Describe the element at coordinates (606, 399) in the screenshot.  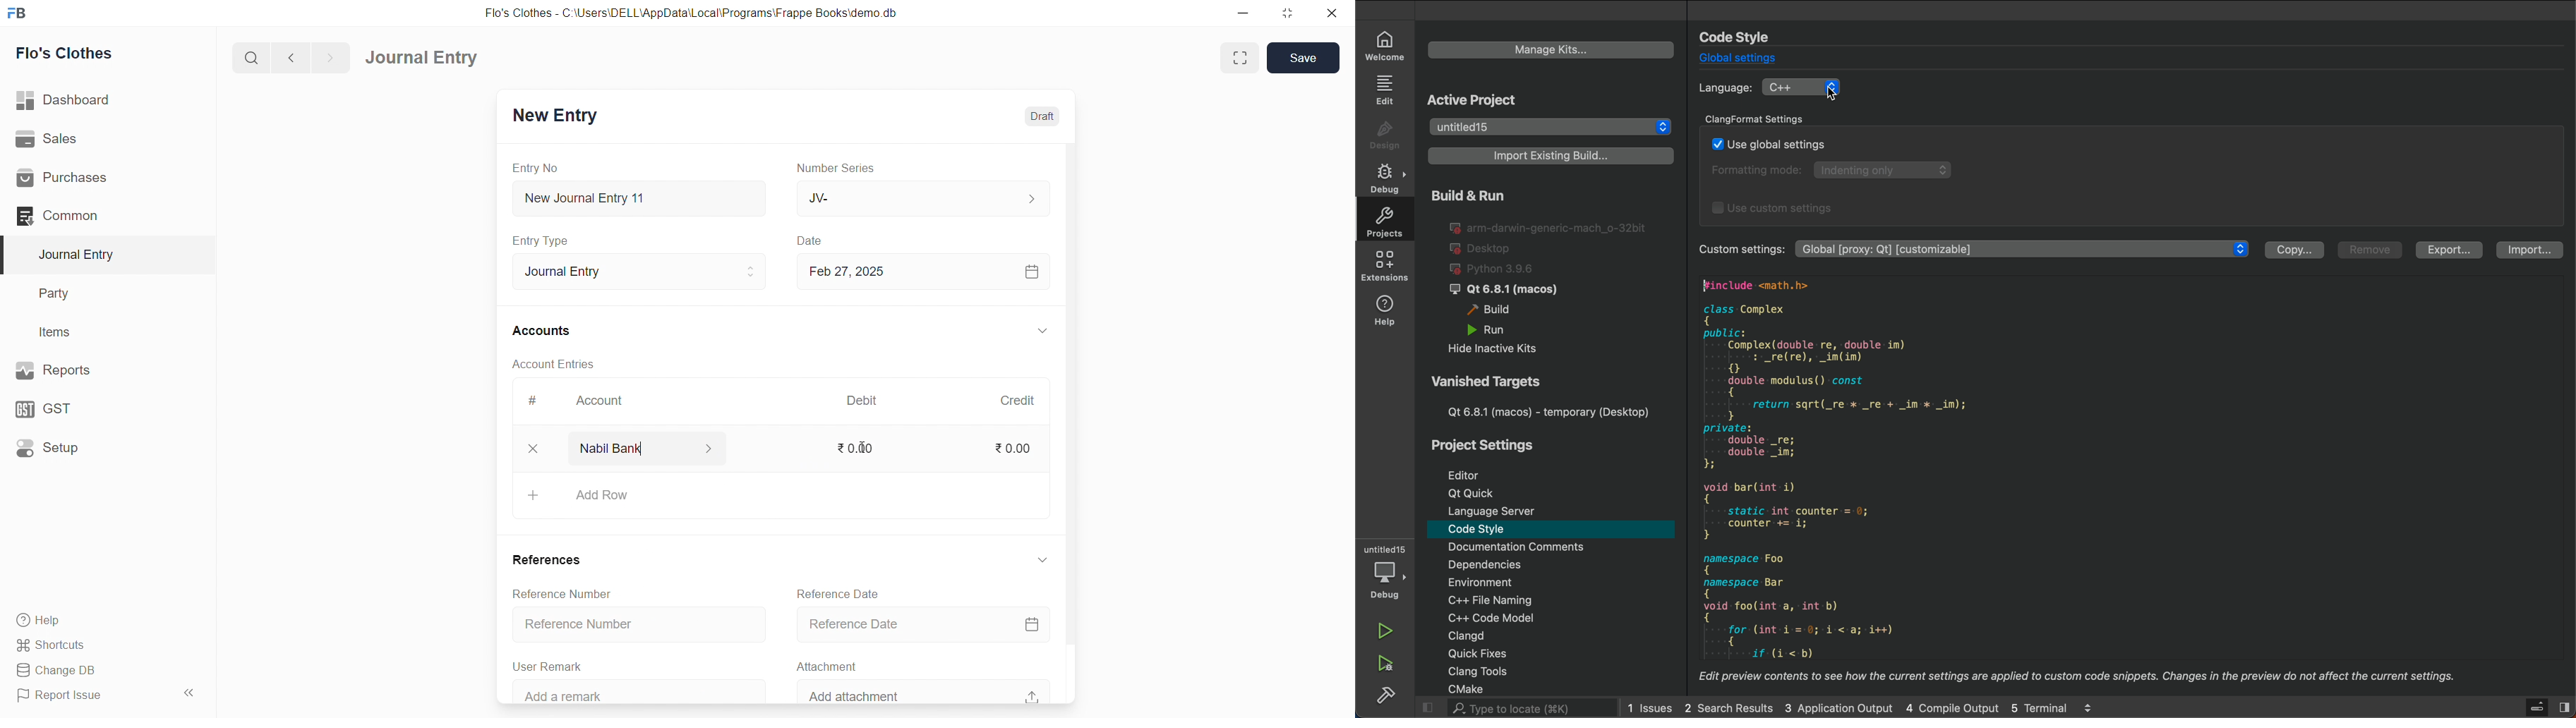
I see `Account` at that location.